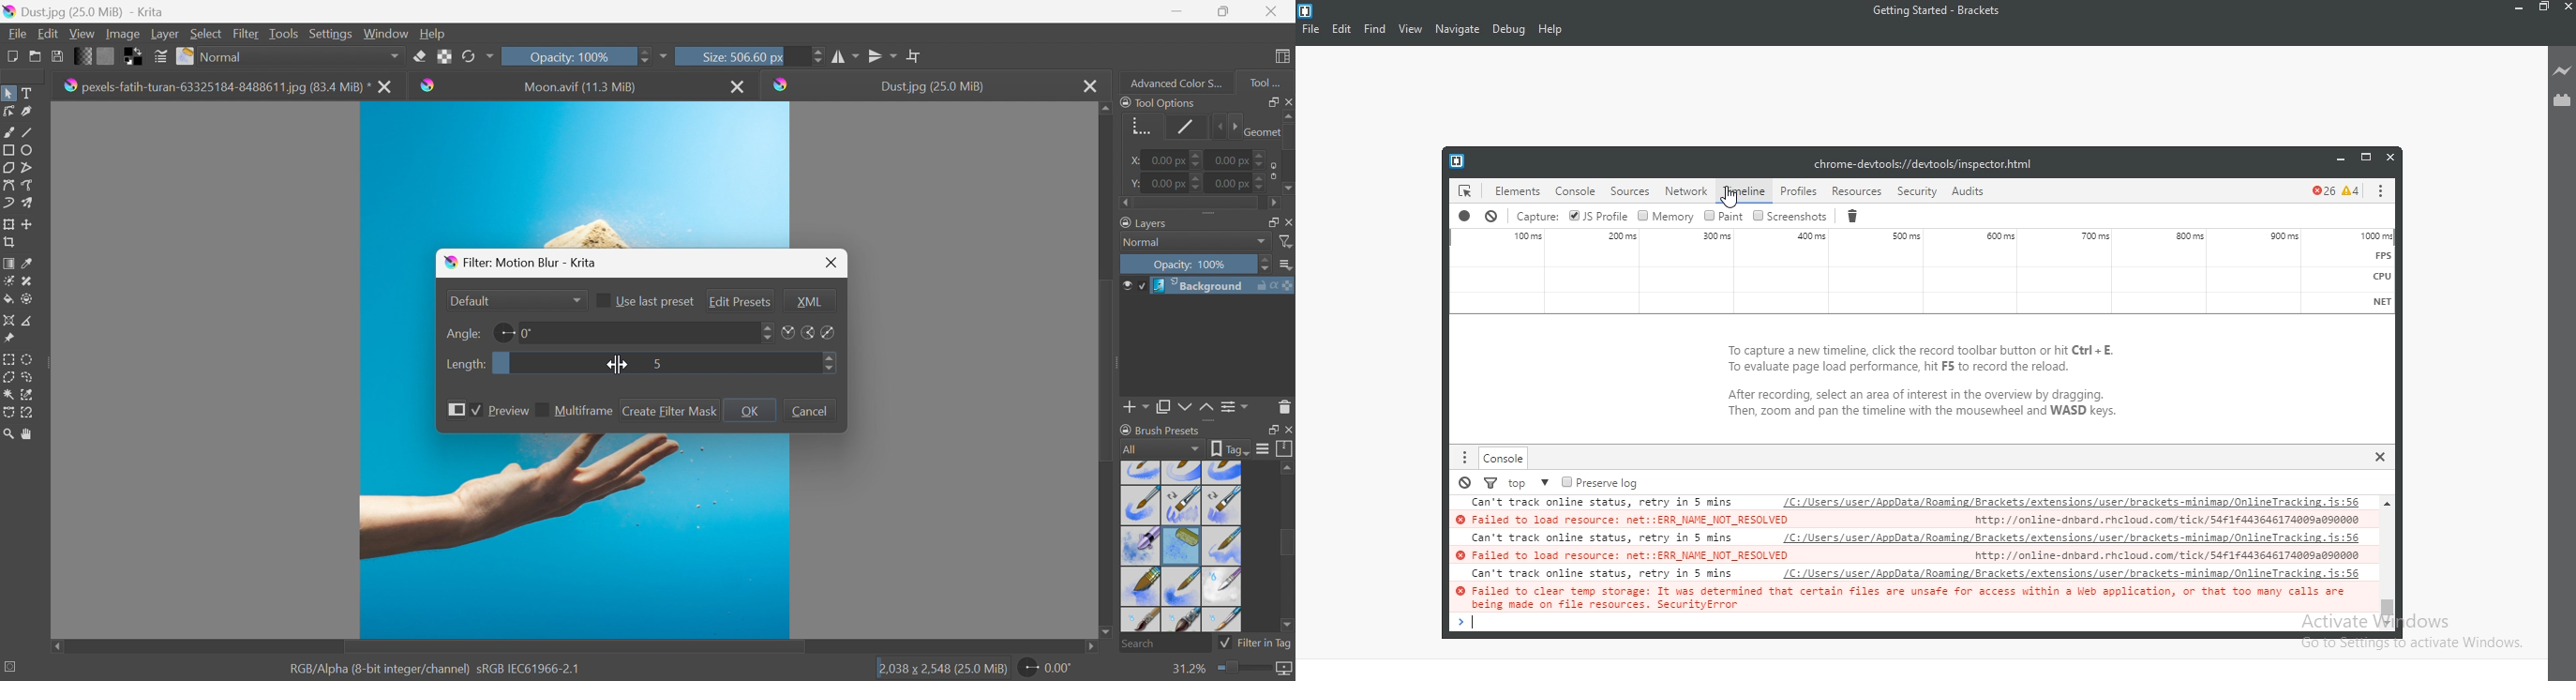 This screenshot has width=2576, height=700. What do you see at coordinates (388, 88) in the screenshot?
I see `close` at bounding box center [388, 88].